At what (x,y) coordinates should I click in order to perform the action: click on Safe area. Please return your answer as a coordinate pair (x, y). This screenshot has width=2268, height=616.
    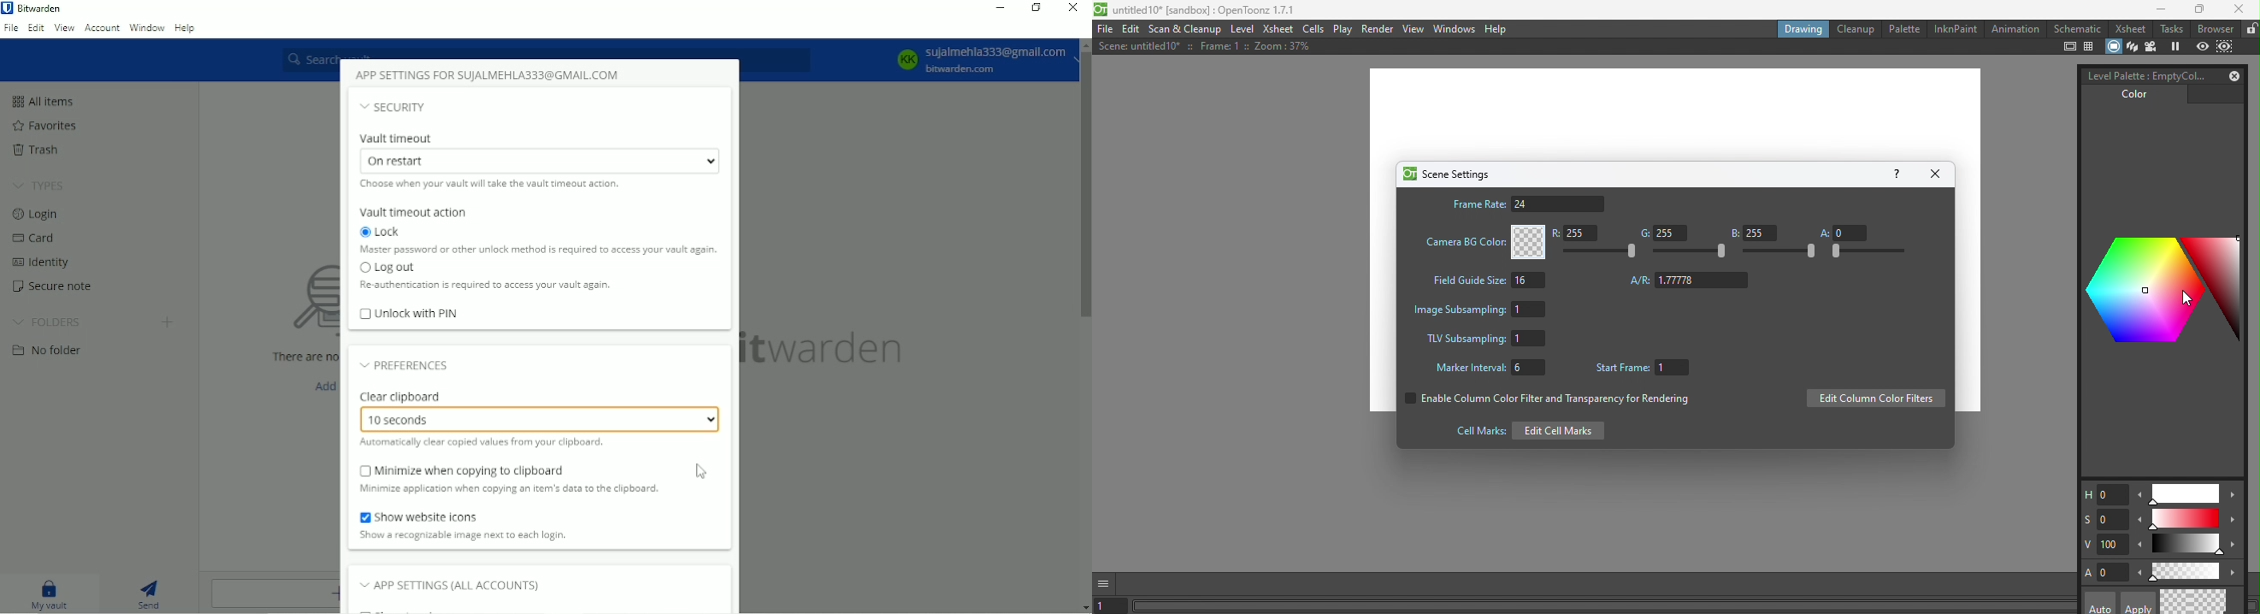
    Looking at the image, I should click on (2069, 47).